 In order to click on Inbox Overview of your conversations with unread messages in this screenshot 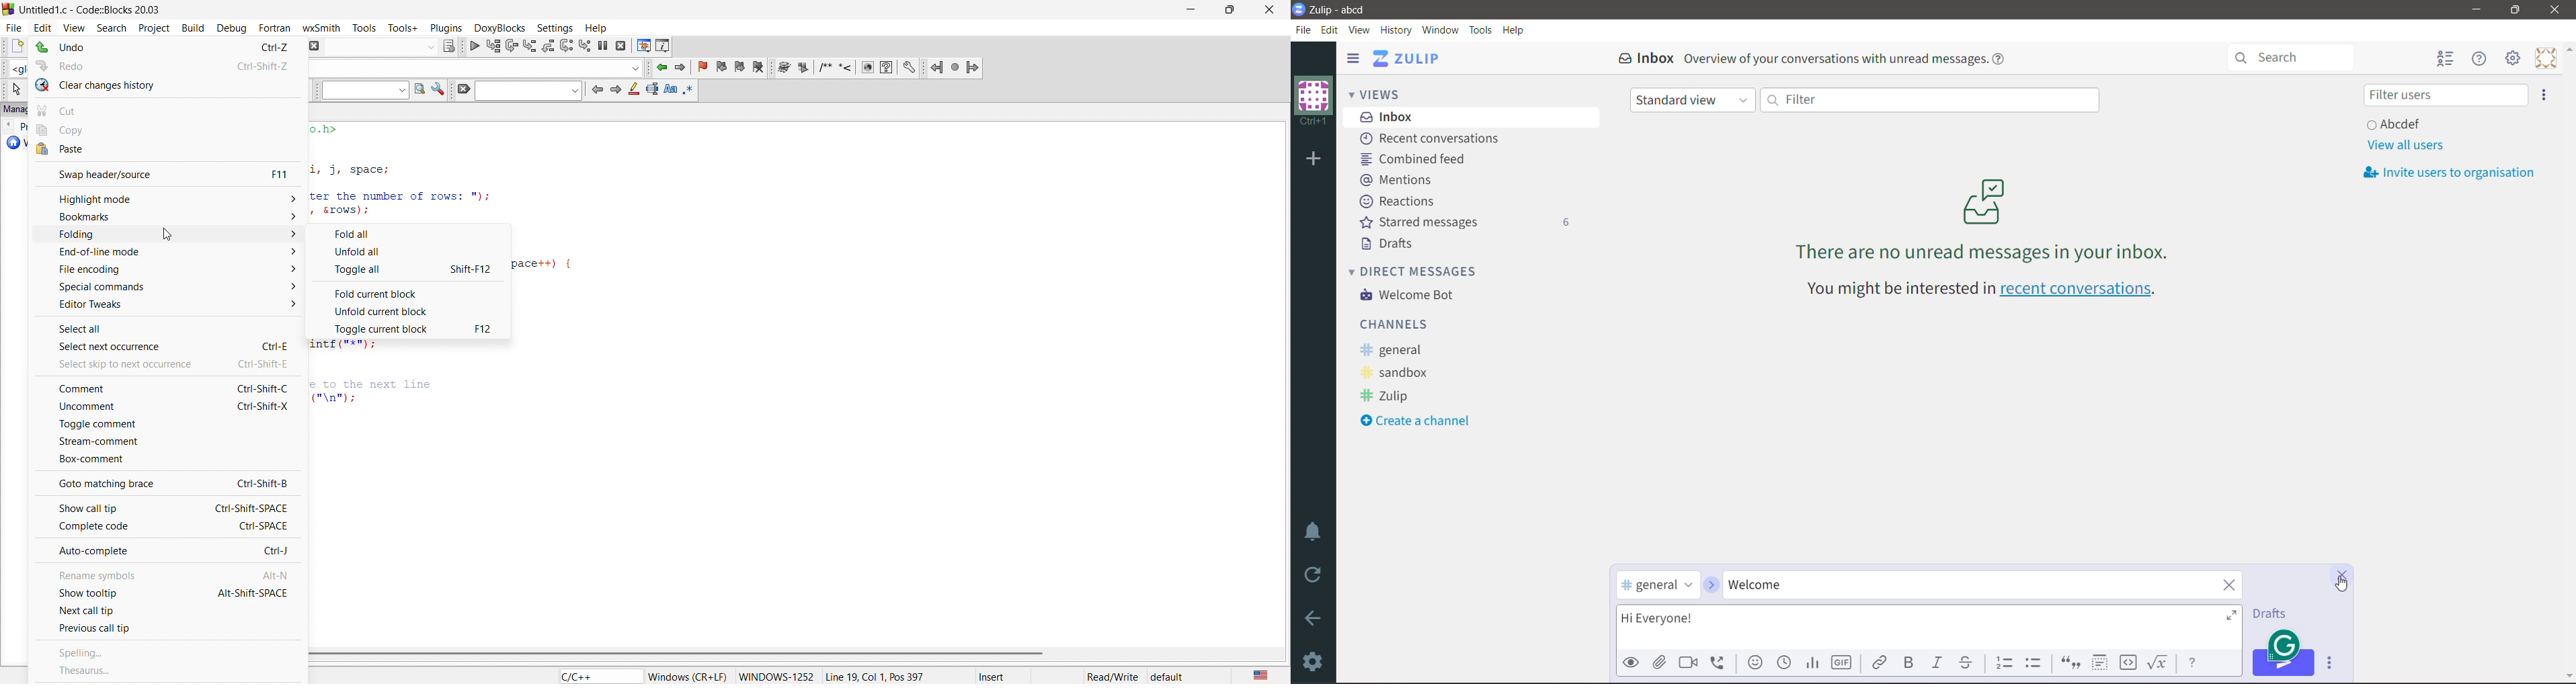, I will do `click(1816, 58)`.